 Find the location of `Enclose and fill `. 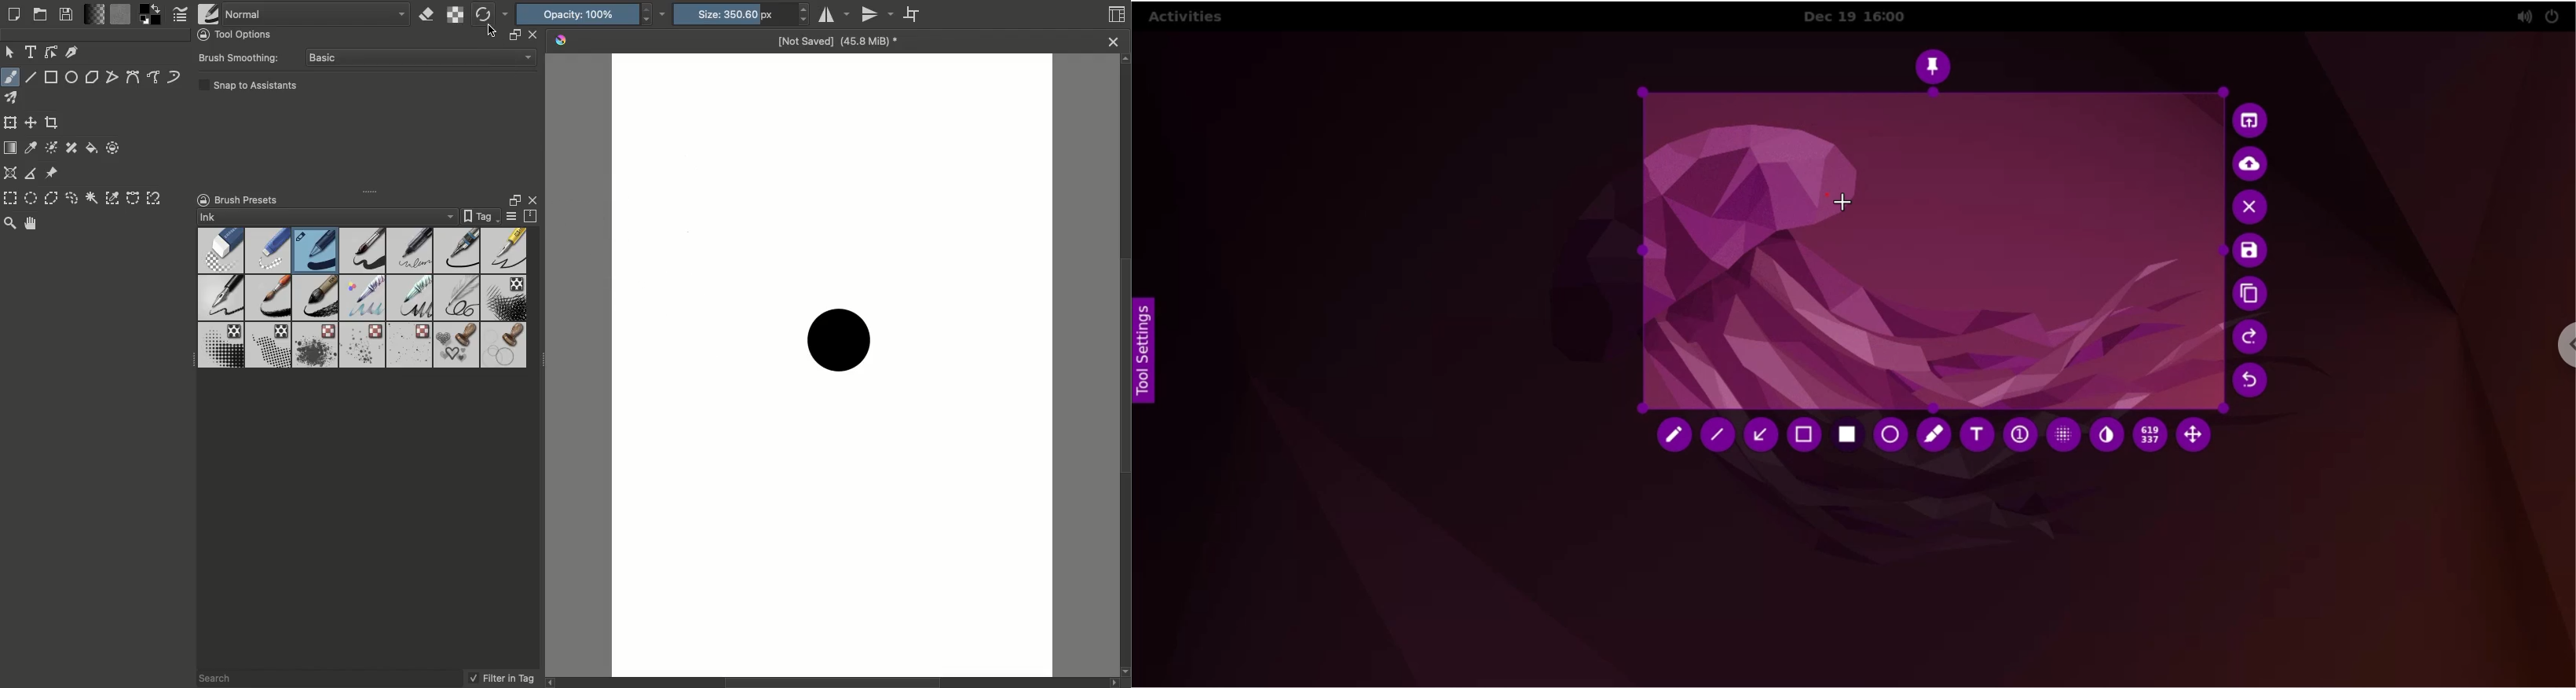

Enclose and fill  is located at coordinates (111, 147).